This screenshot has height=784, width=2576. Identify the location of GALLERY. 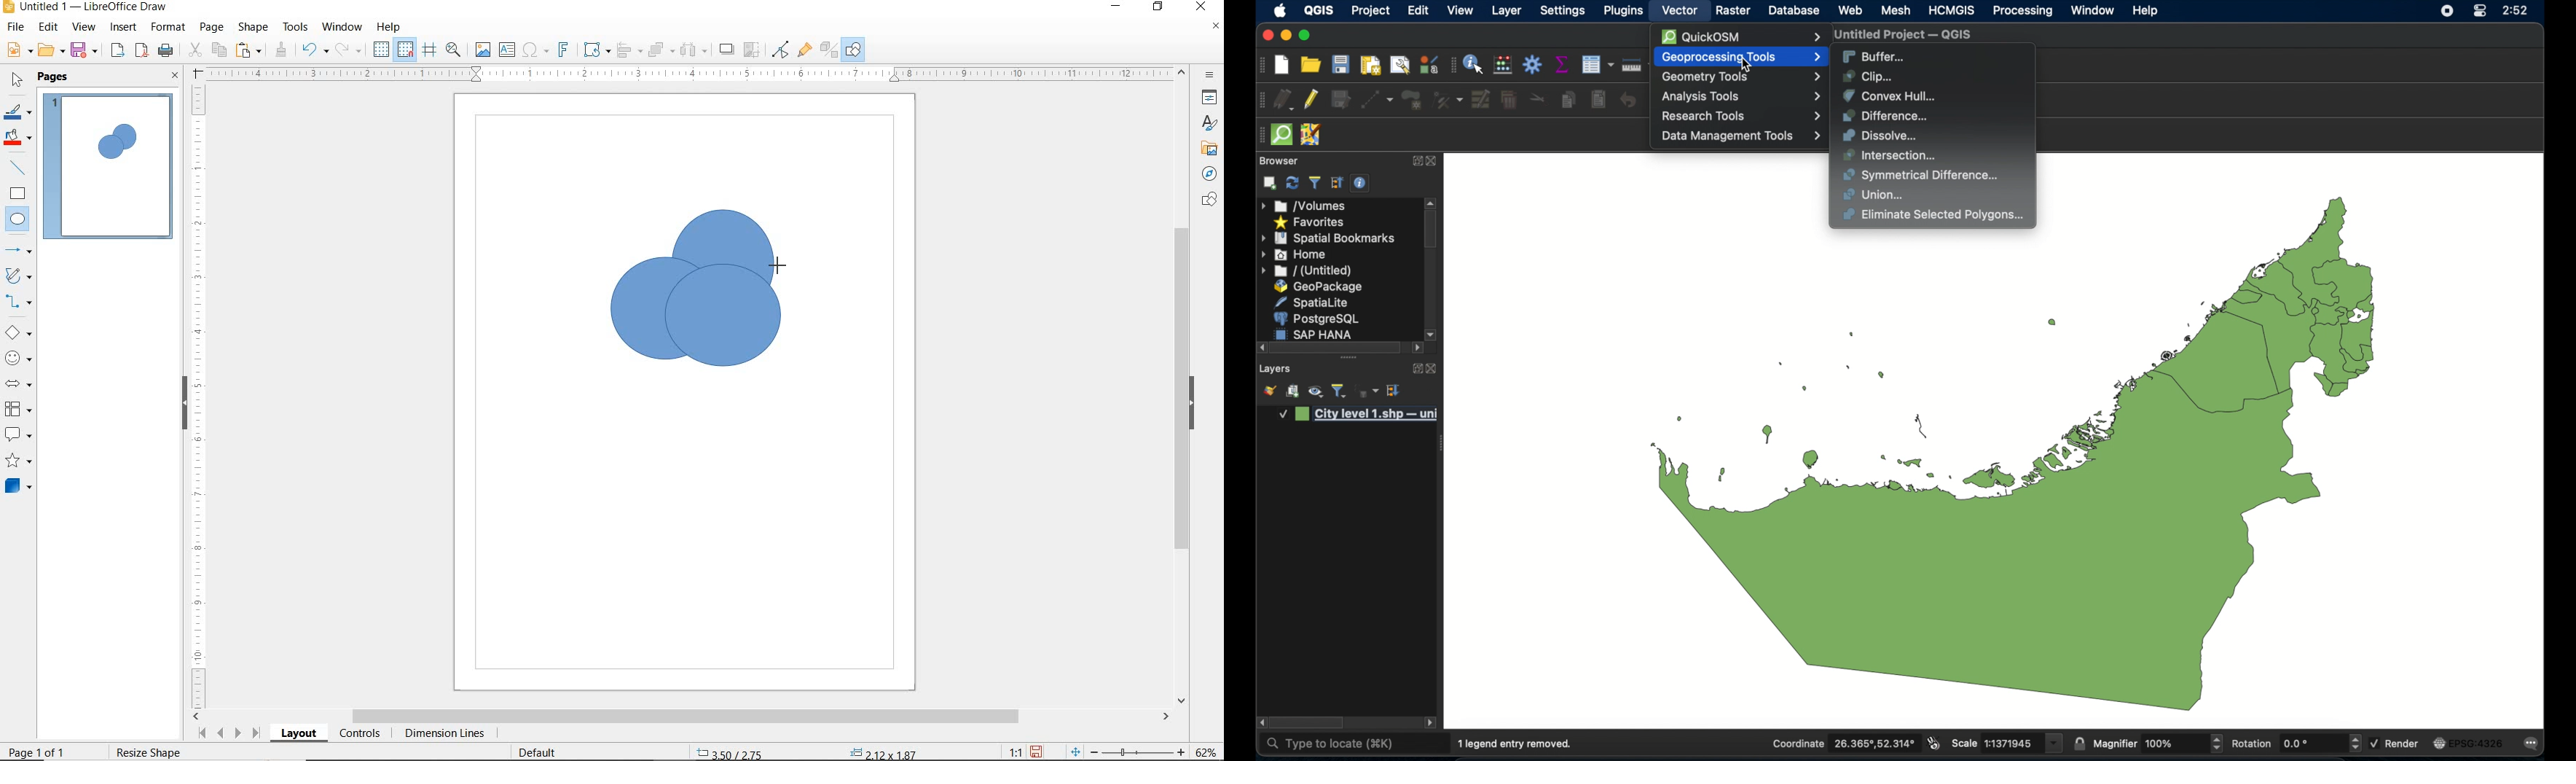
(1207, 149).